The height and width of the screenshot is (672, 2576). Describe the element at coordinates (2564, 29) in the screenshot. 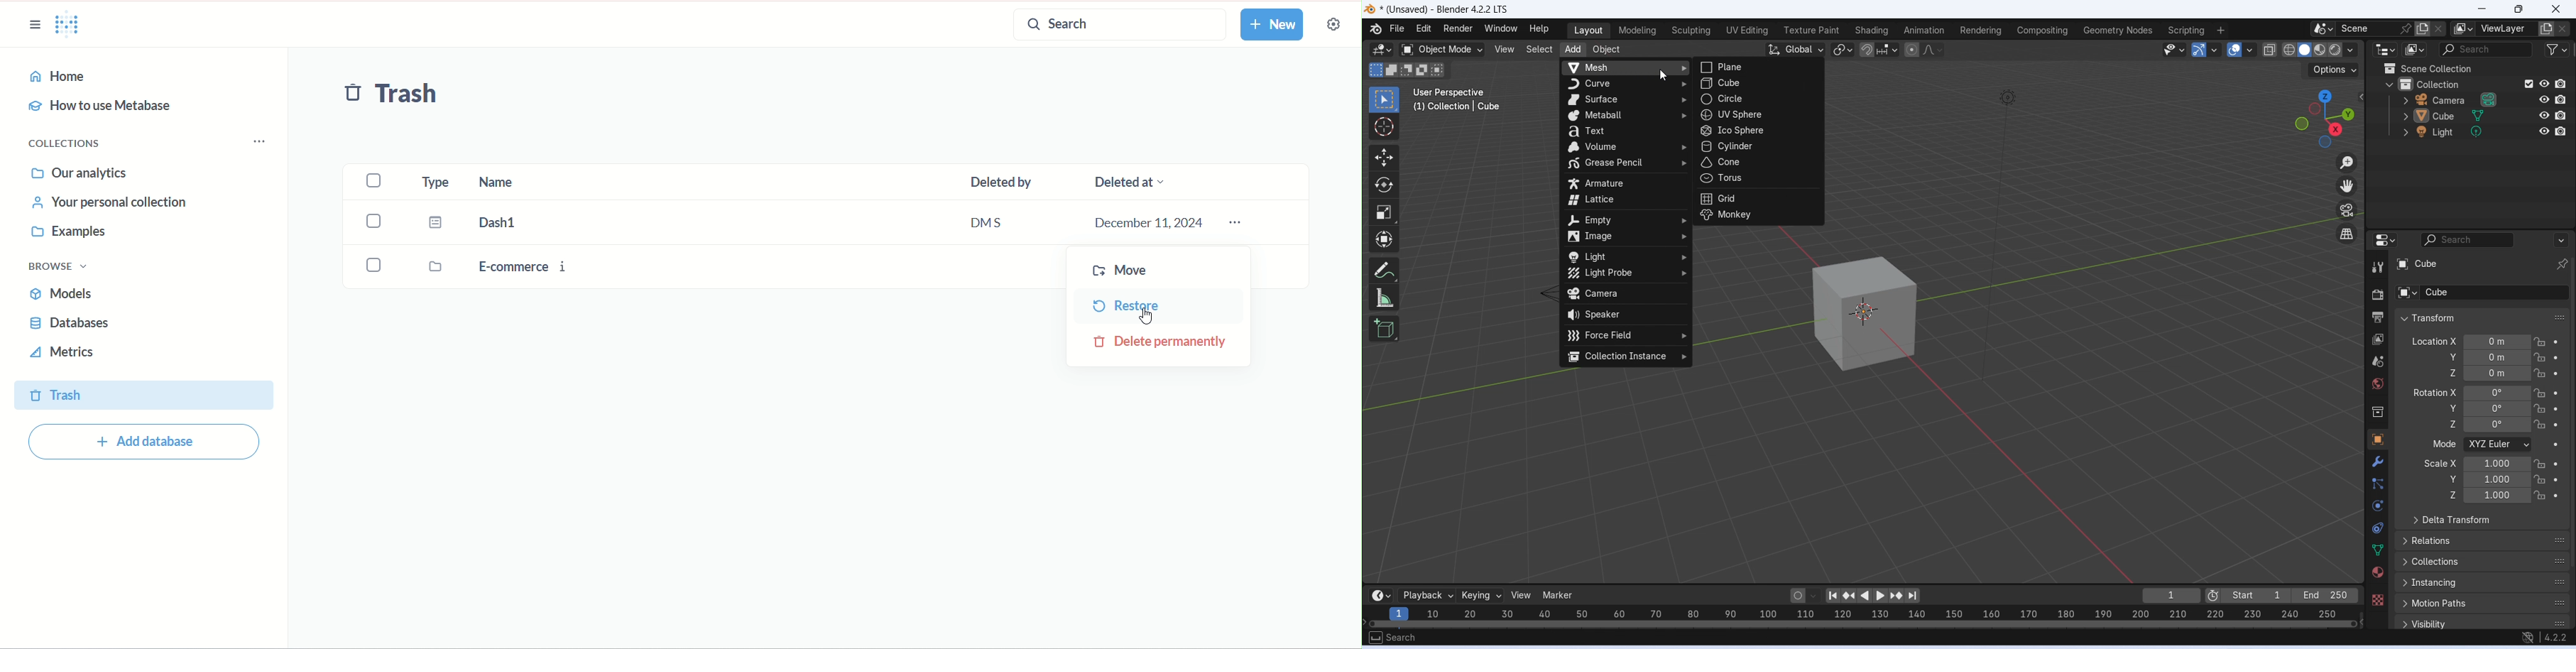

I see `remove view layer` at that location.